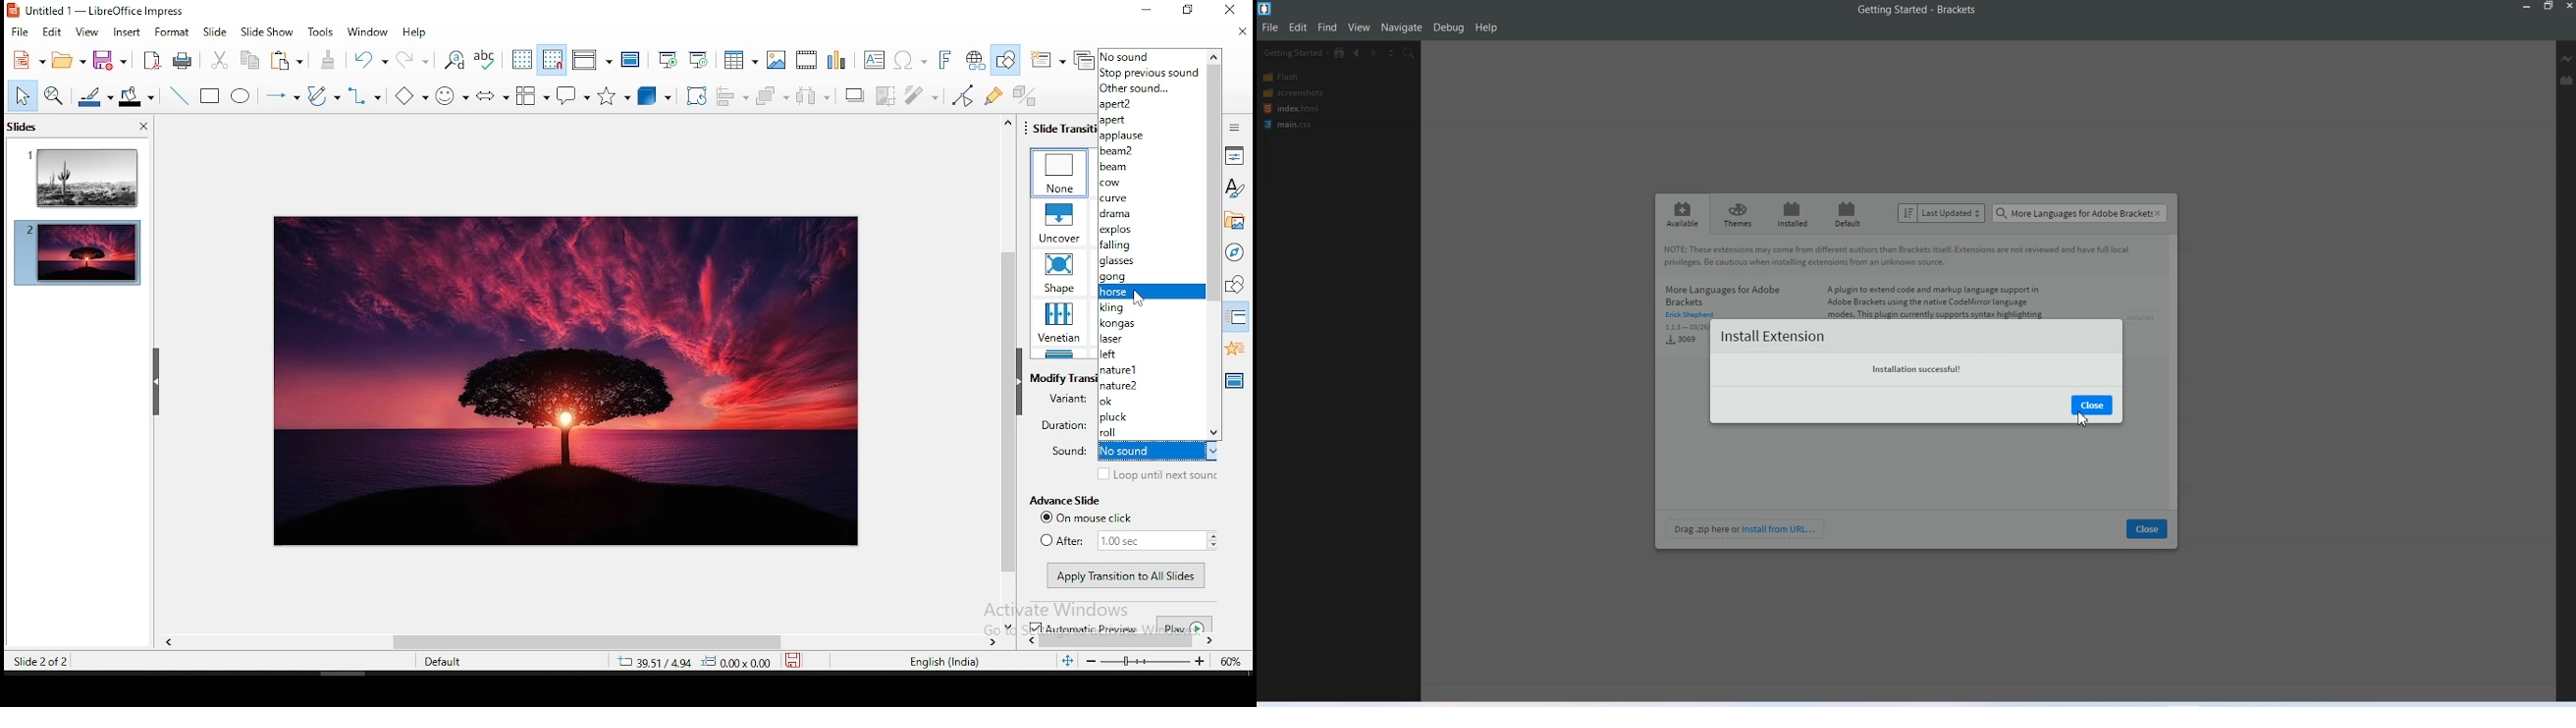  What do you see at coordinates (1692, 316) in the screenshot?
I see `Author` at bounding box center [1692, 316].